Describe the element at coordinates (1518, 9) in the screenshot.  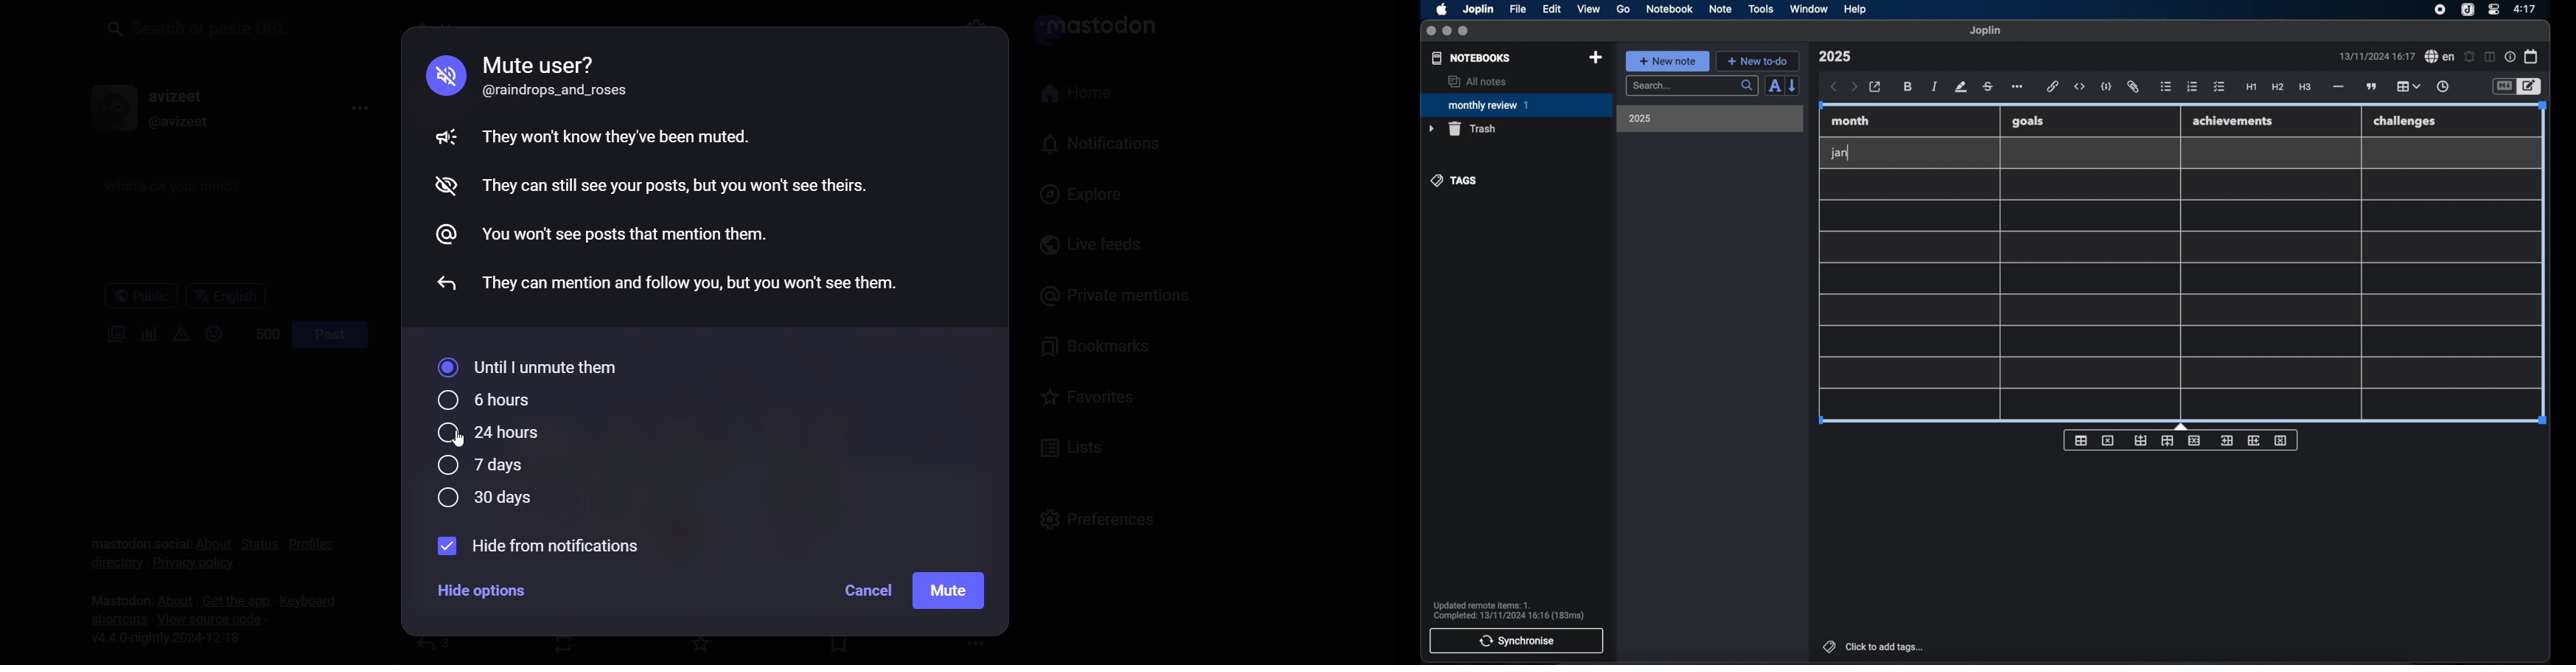
I see `file` at that location.